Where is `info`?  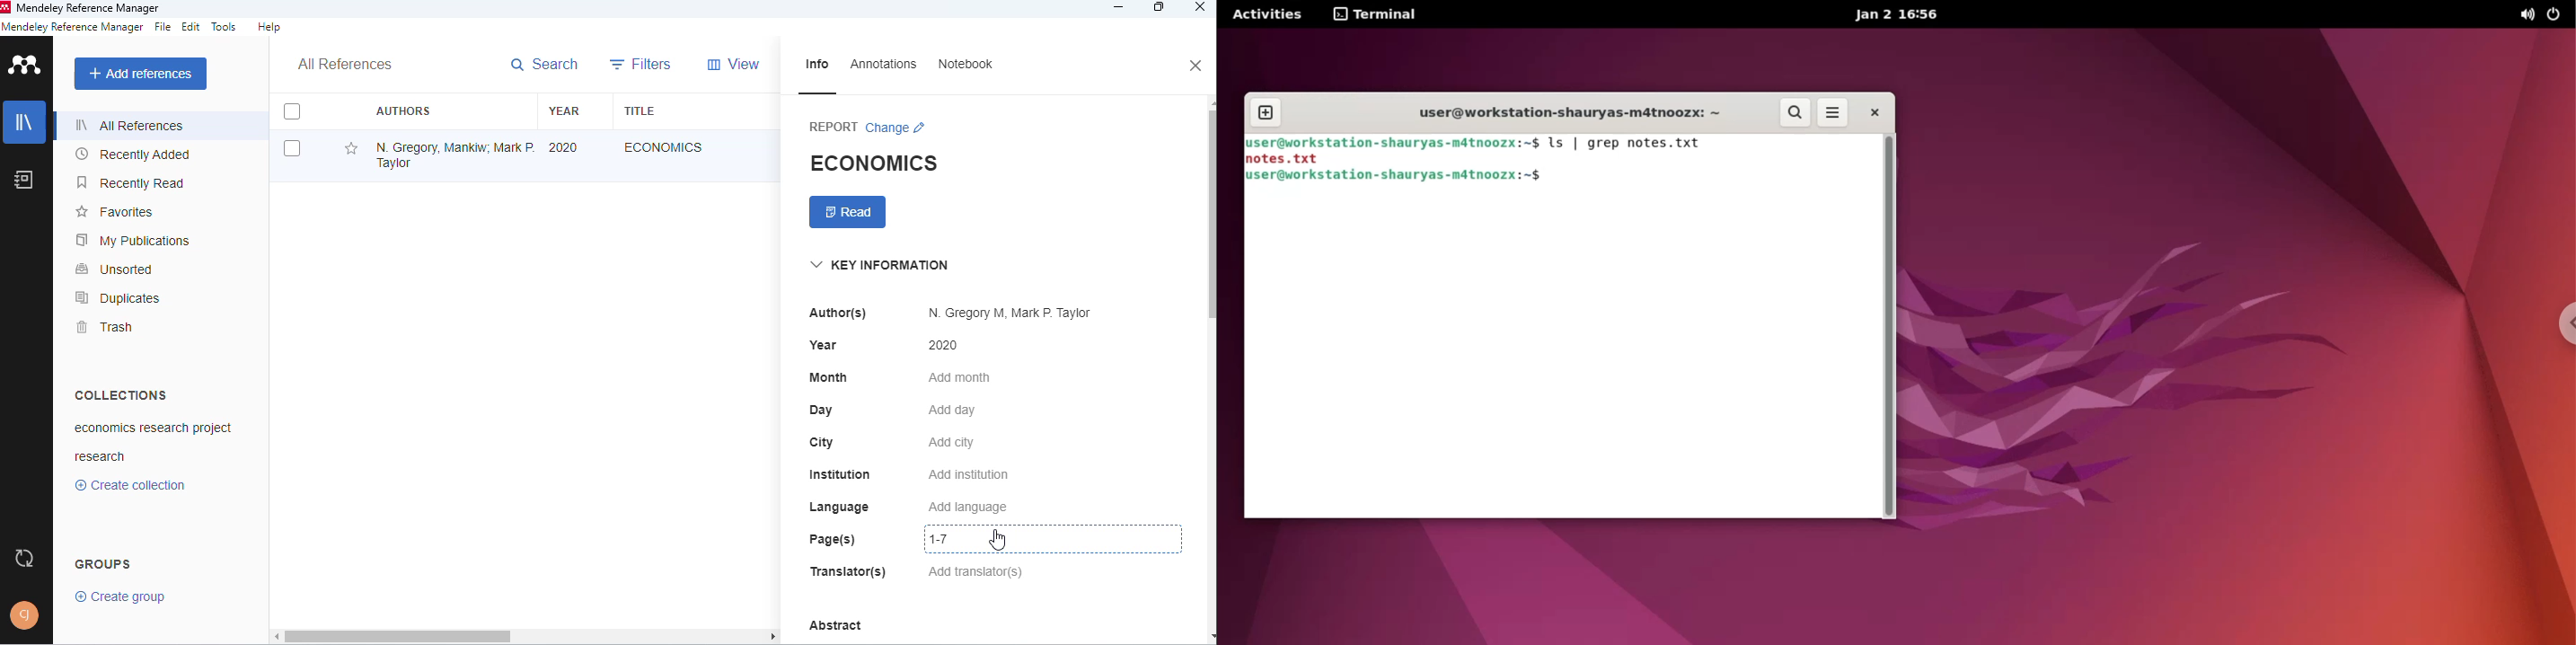
info is located at coordinates (816, 65).